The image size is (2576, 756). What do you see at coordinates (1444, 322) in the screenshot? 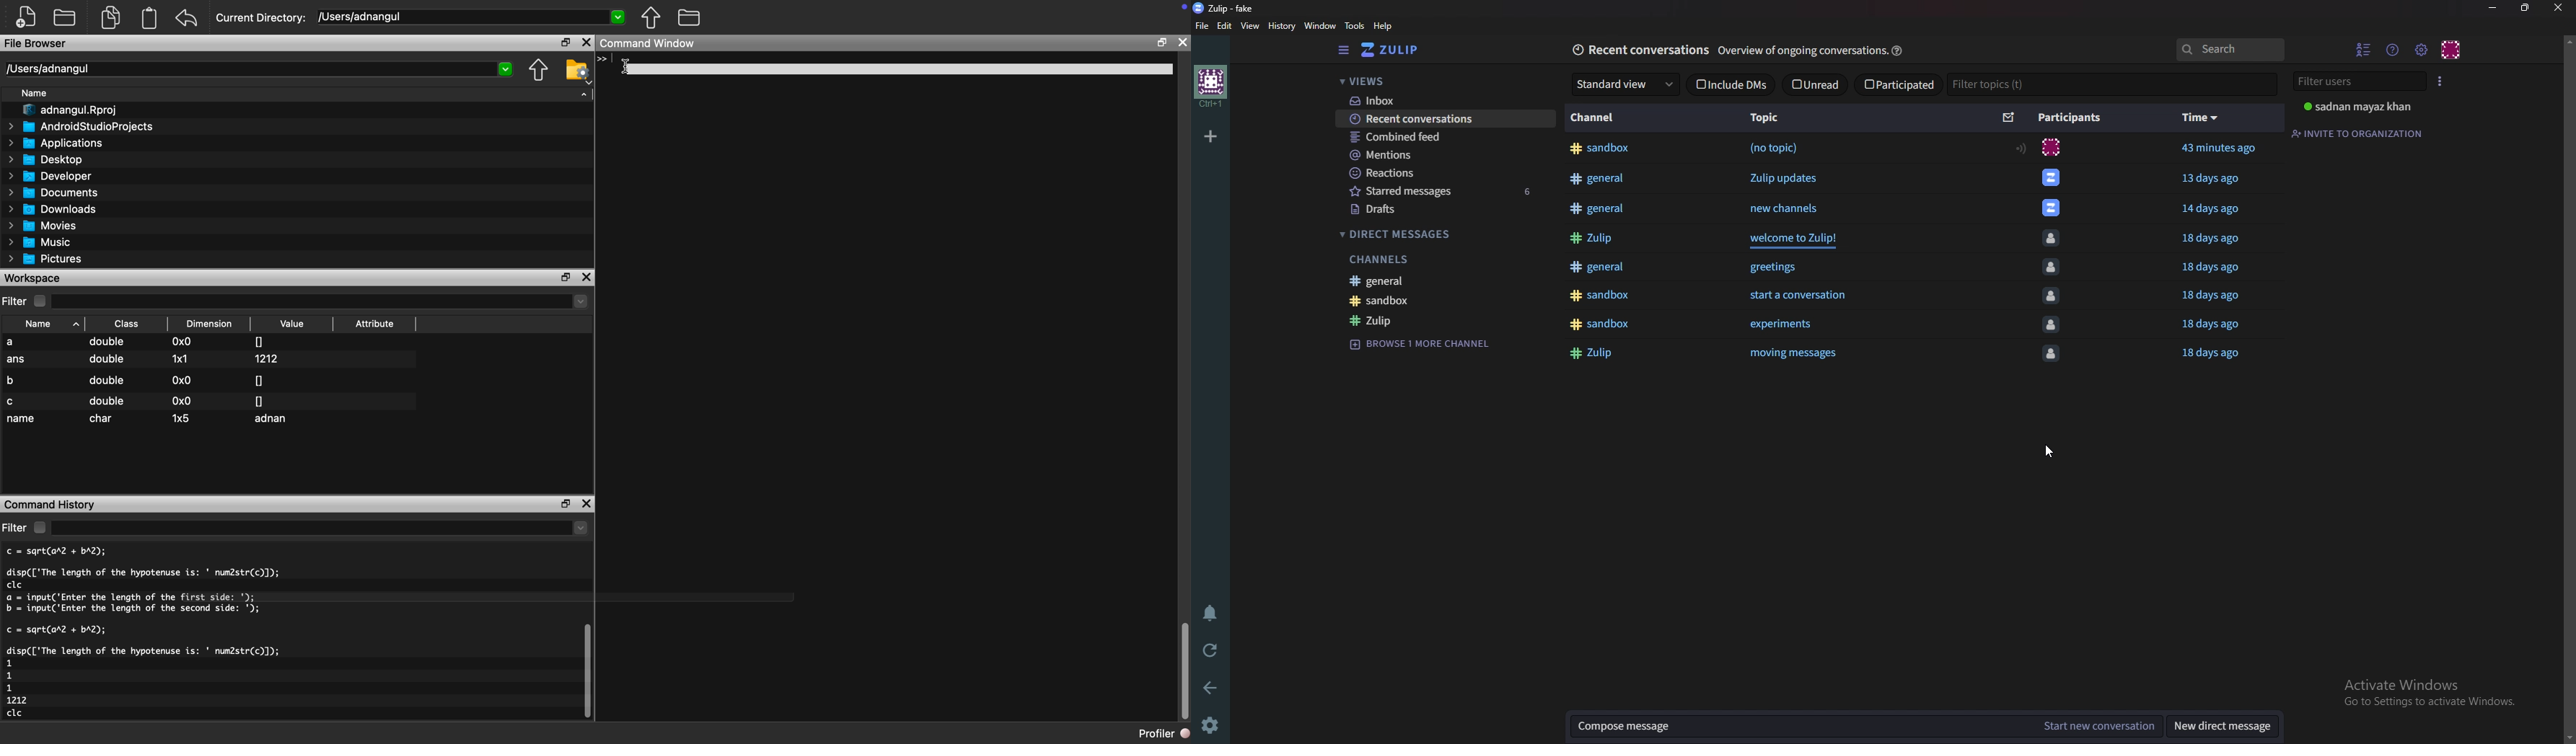
I see `sandbox` at bounding box center [1444, 322].